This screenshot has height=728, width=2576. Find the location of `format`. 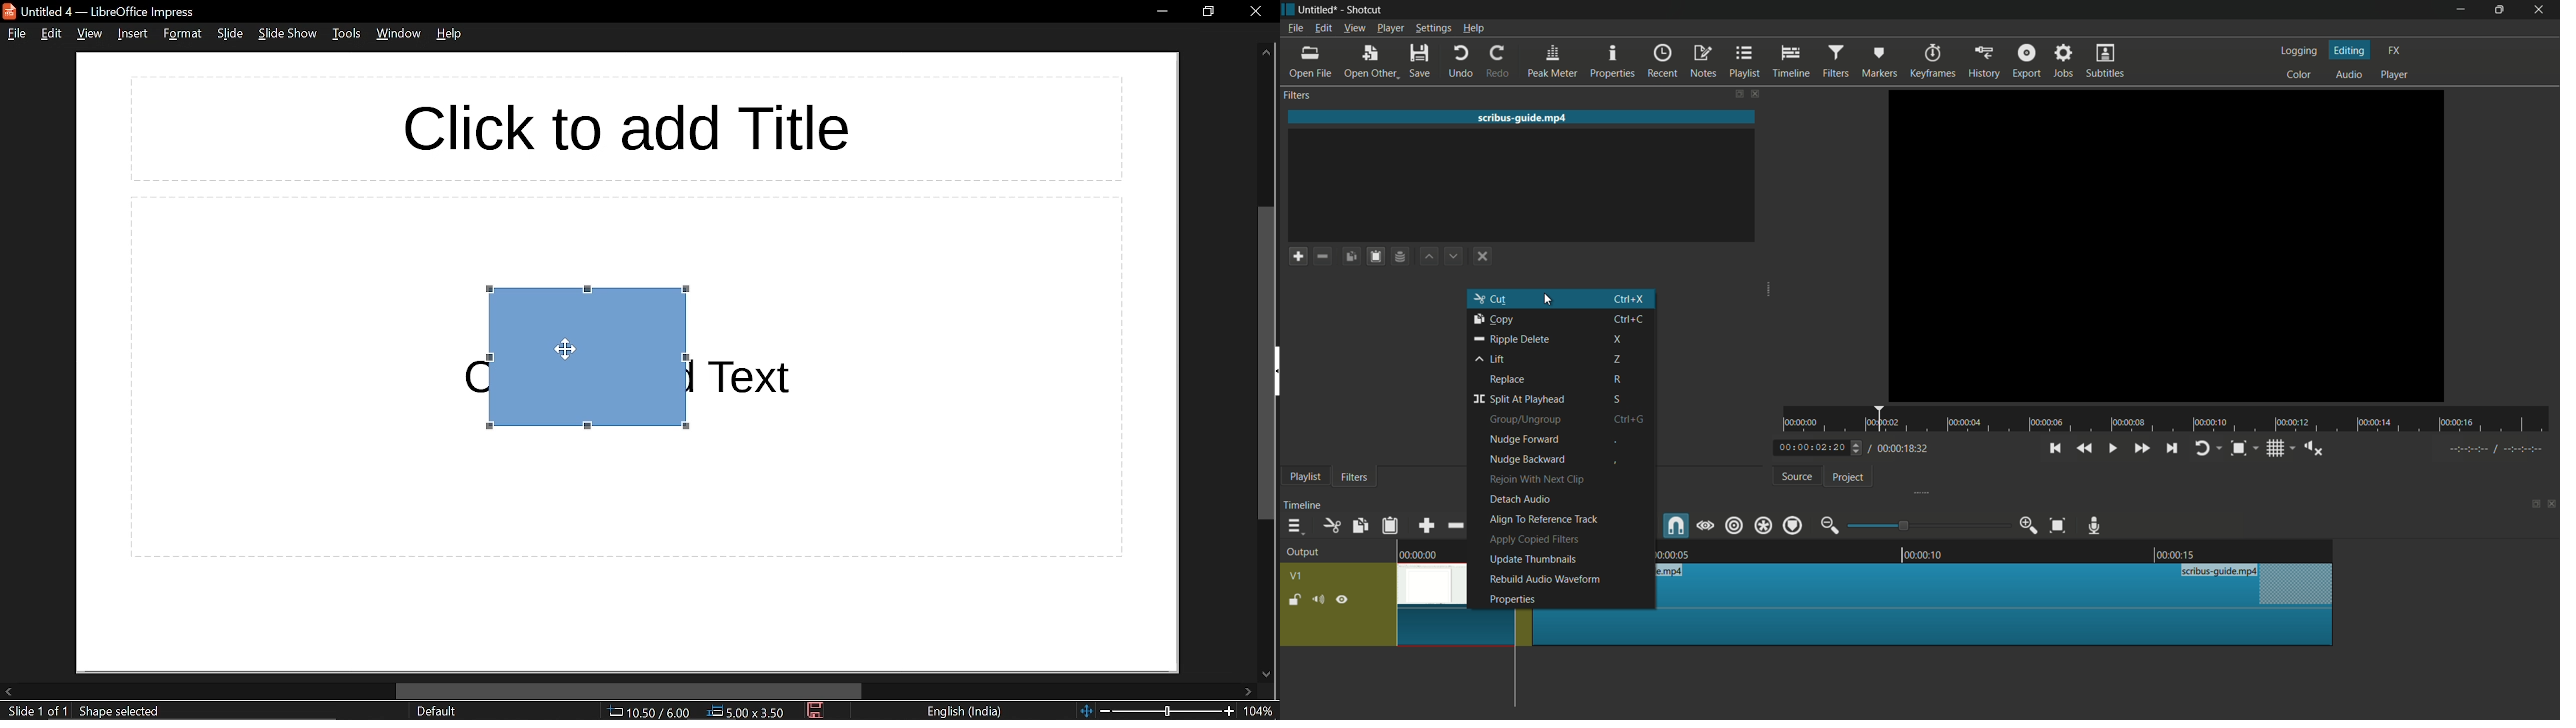

format is located at coordinates (180, 35).